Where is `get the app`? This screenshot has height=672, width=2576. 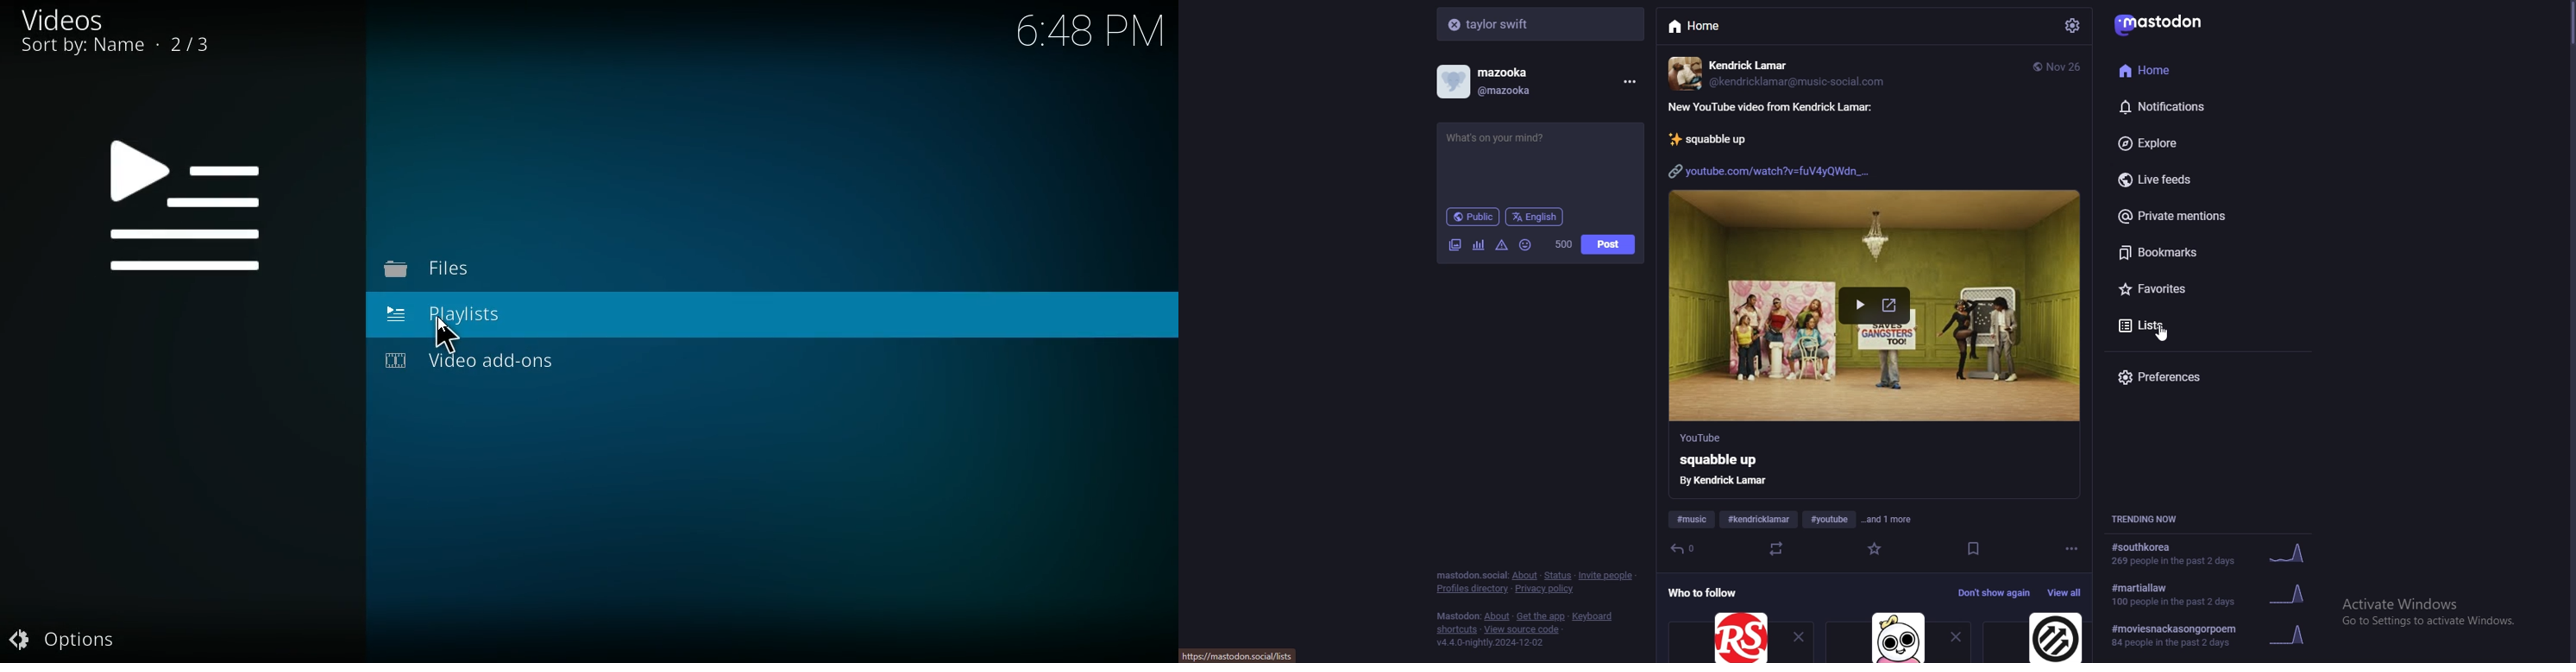 get the app is located at coordinates (1541, 616).